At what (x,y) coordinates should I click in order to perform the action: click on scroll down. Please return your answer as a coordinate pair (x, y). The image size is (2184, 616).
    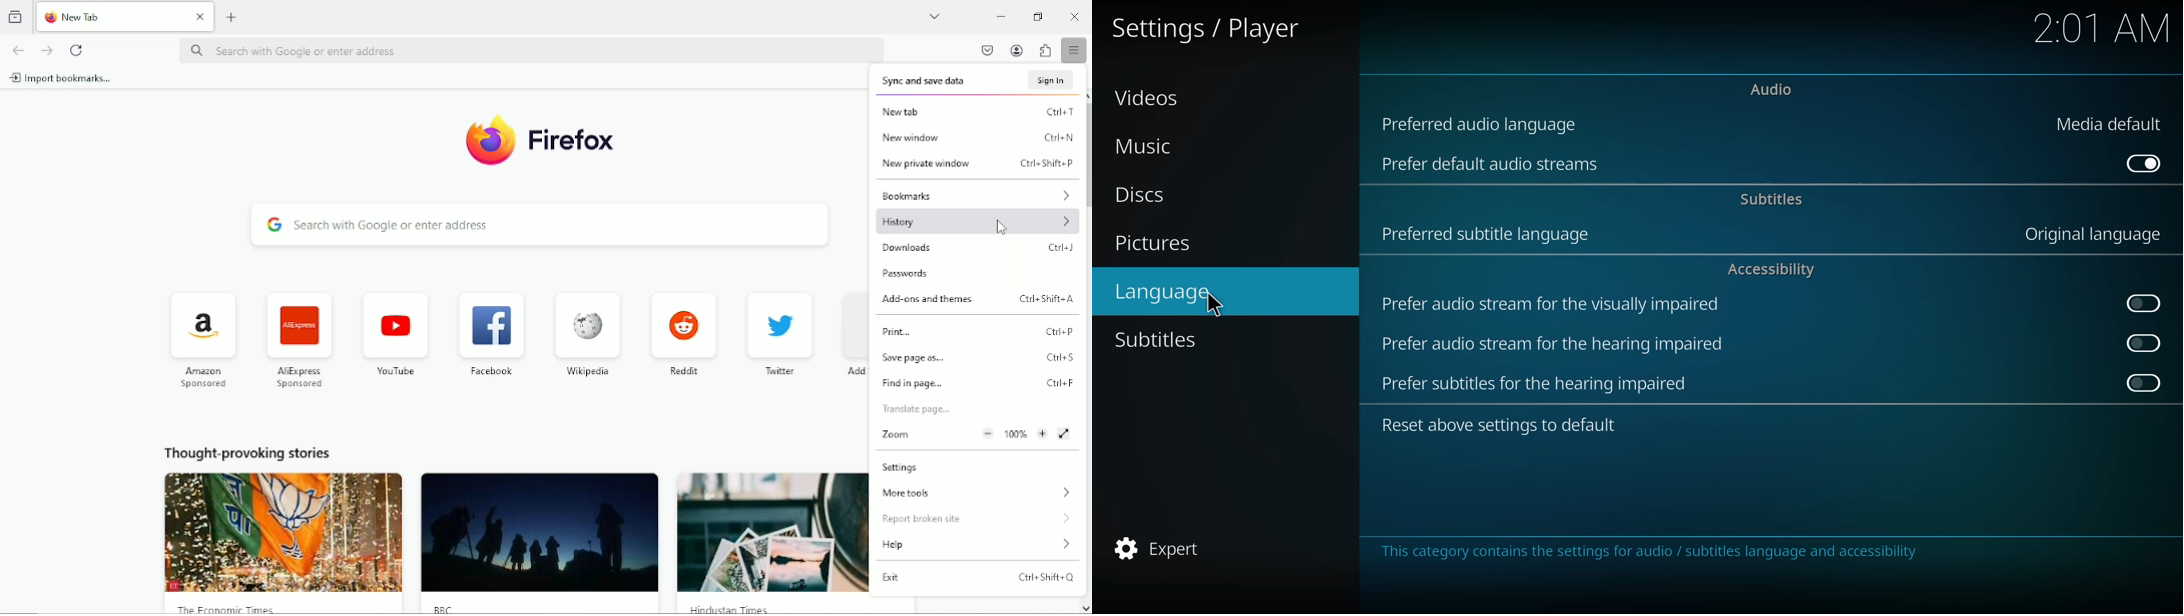
    Looking at the image, I should click on (1085, 607).